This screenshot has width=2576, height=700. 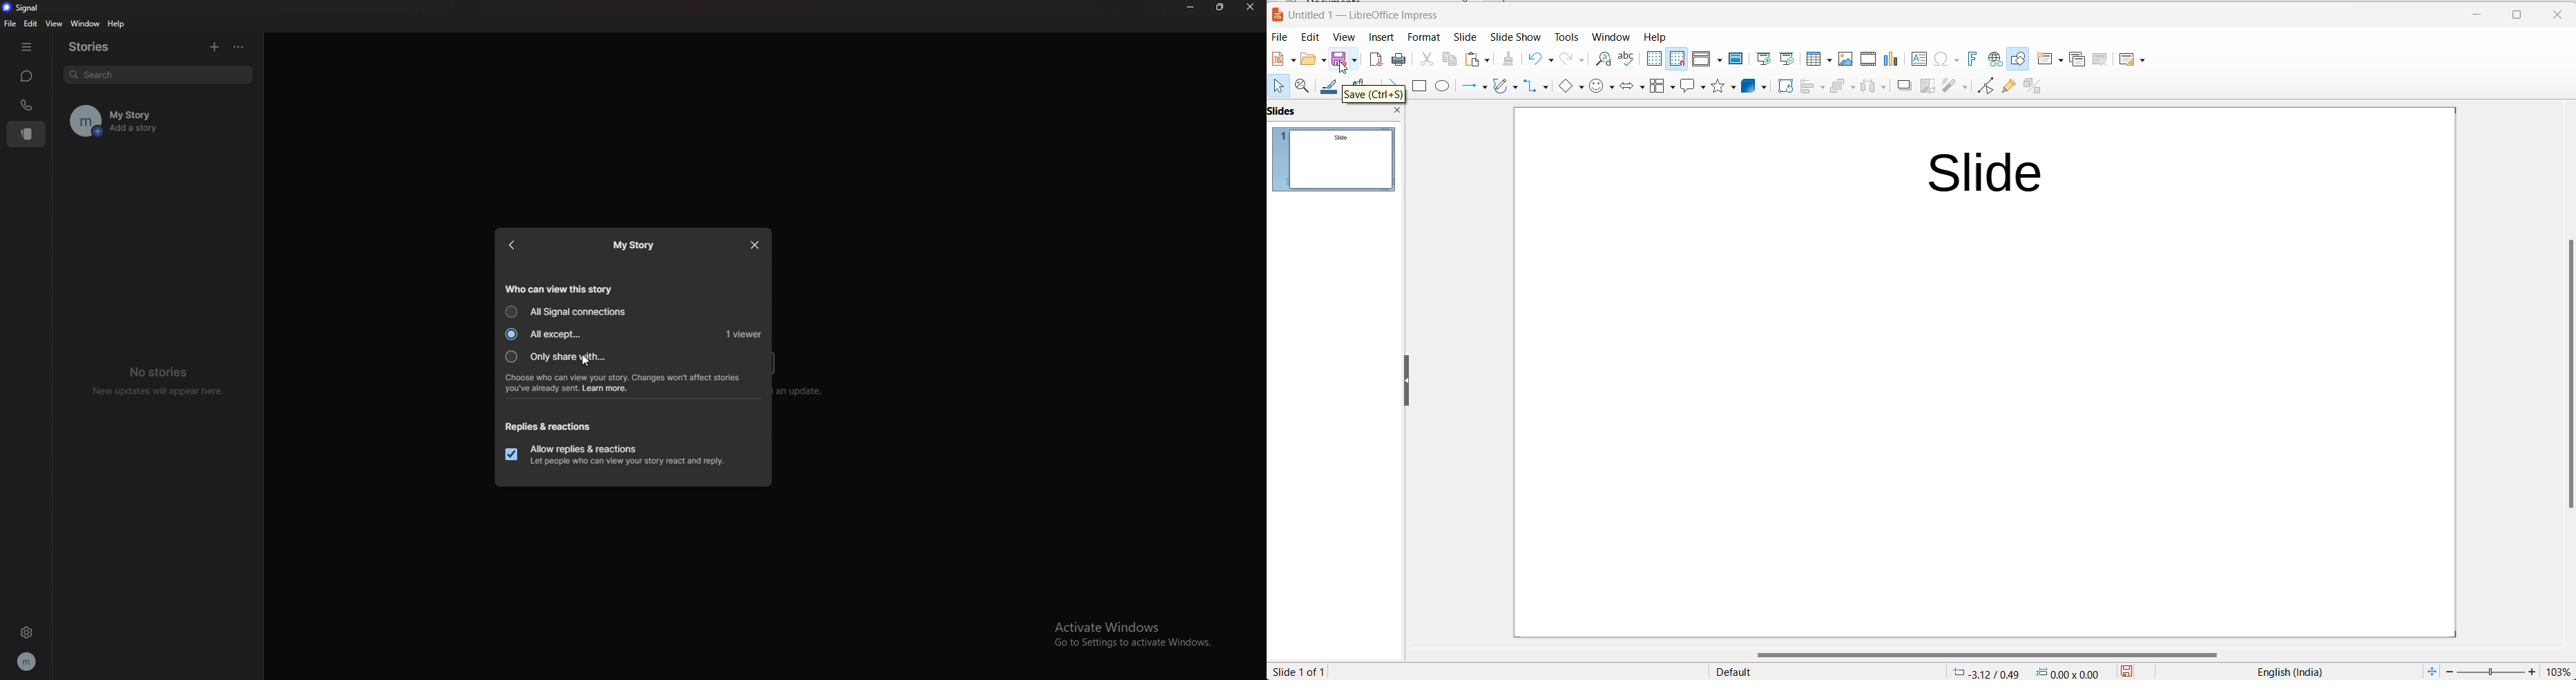 I want to click on line colour, so click(x=1331, y=89).